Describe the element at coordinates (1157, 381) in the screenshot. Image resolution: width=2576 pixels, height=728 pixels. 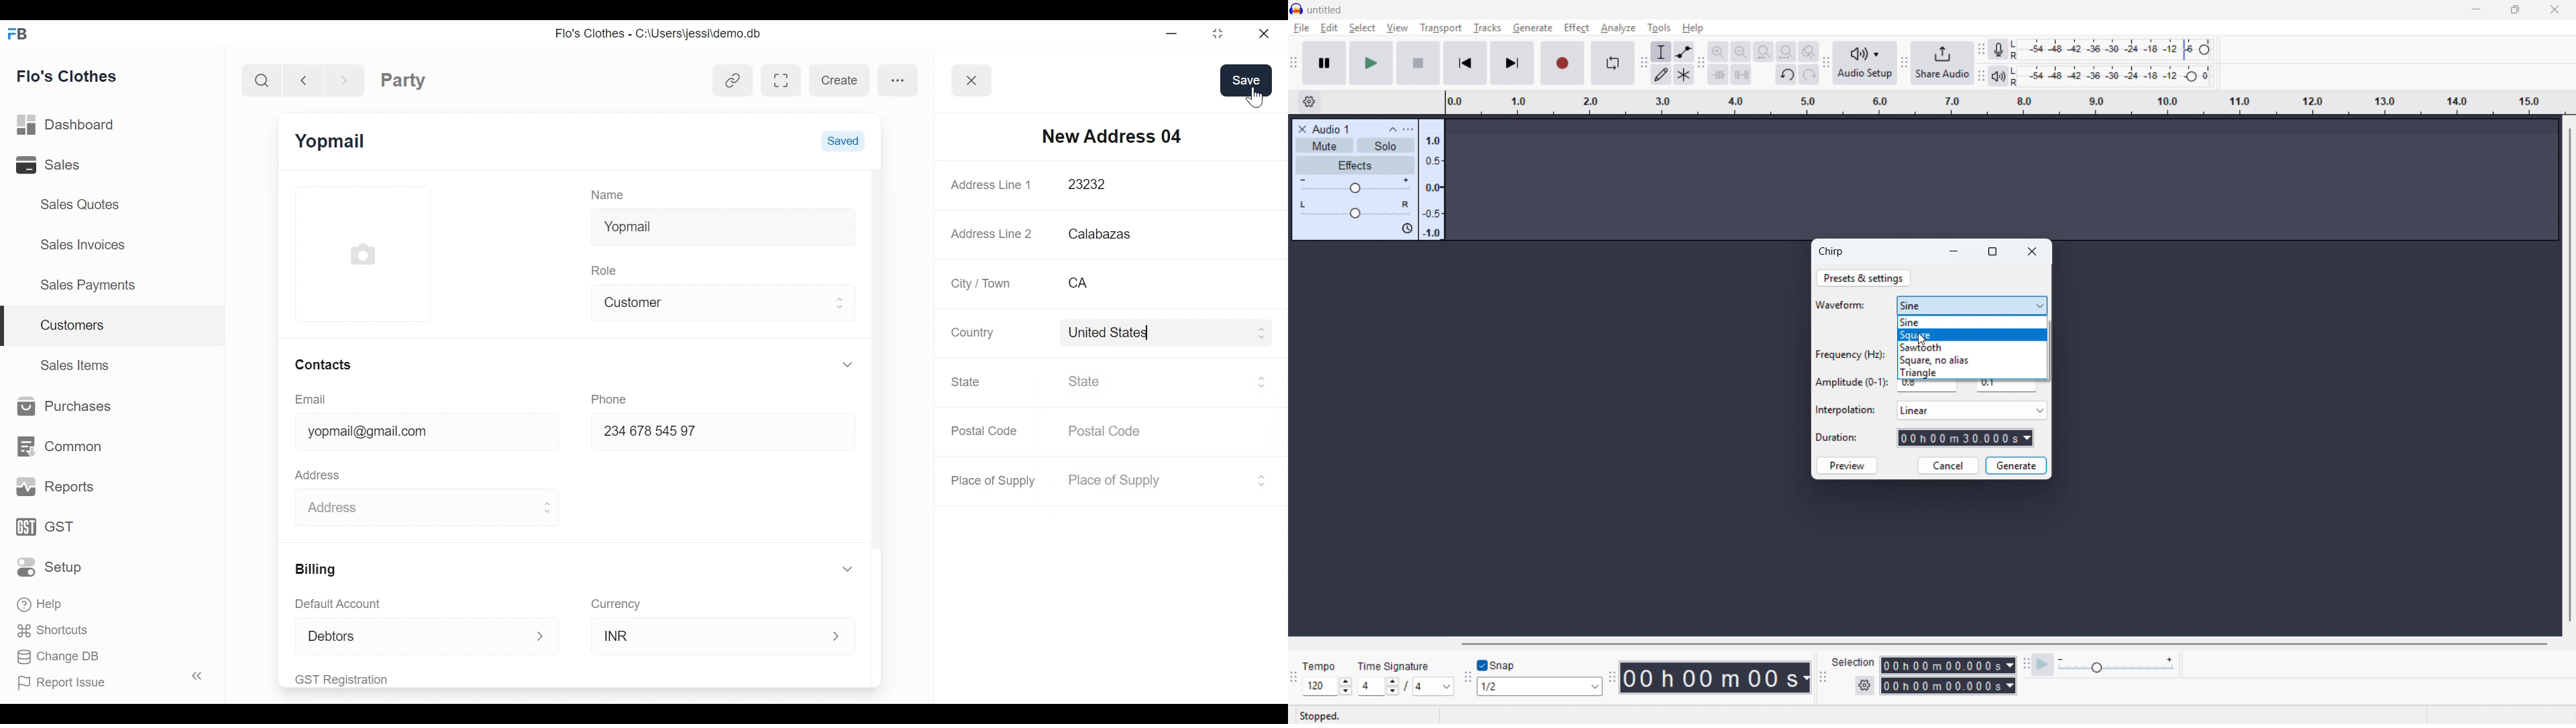
I see `State` at that location.